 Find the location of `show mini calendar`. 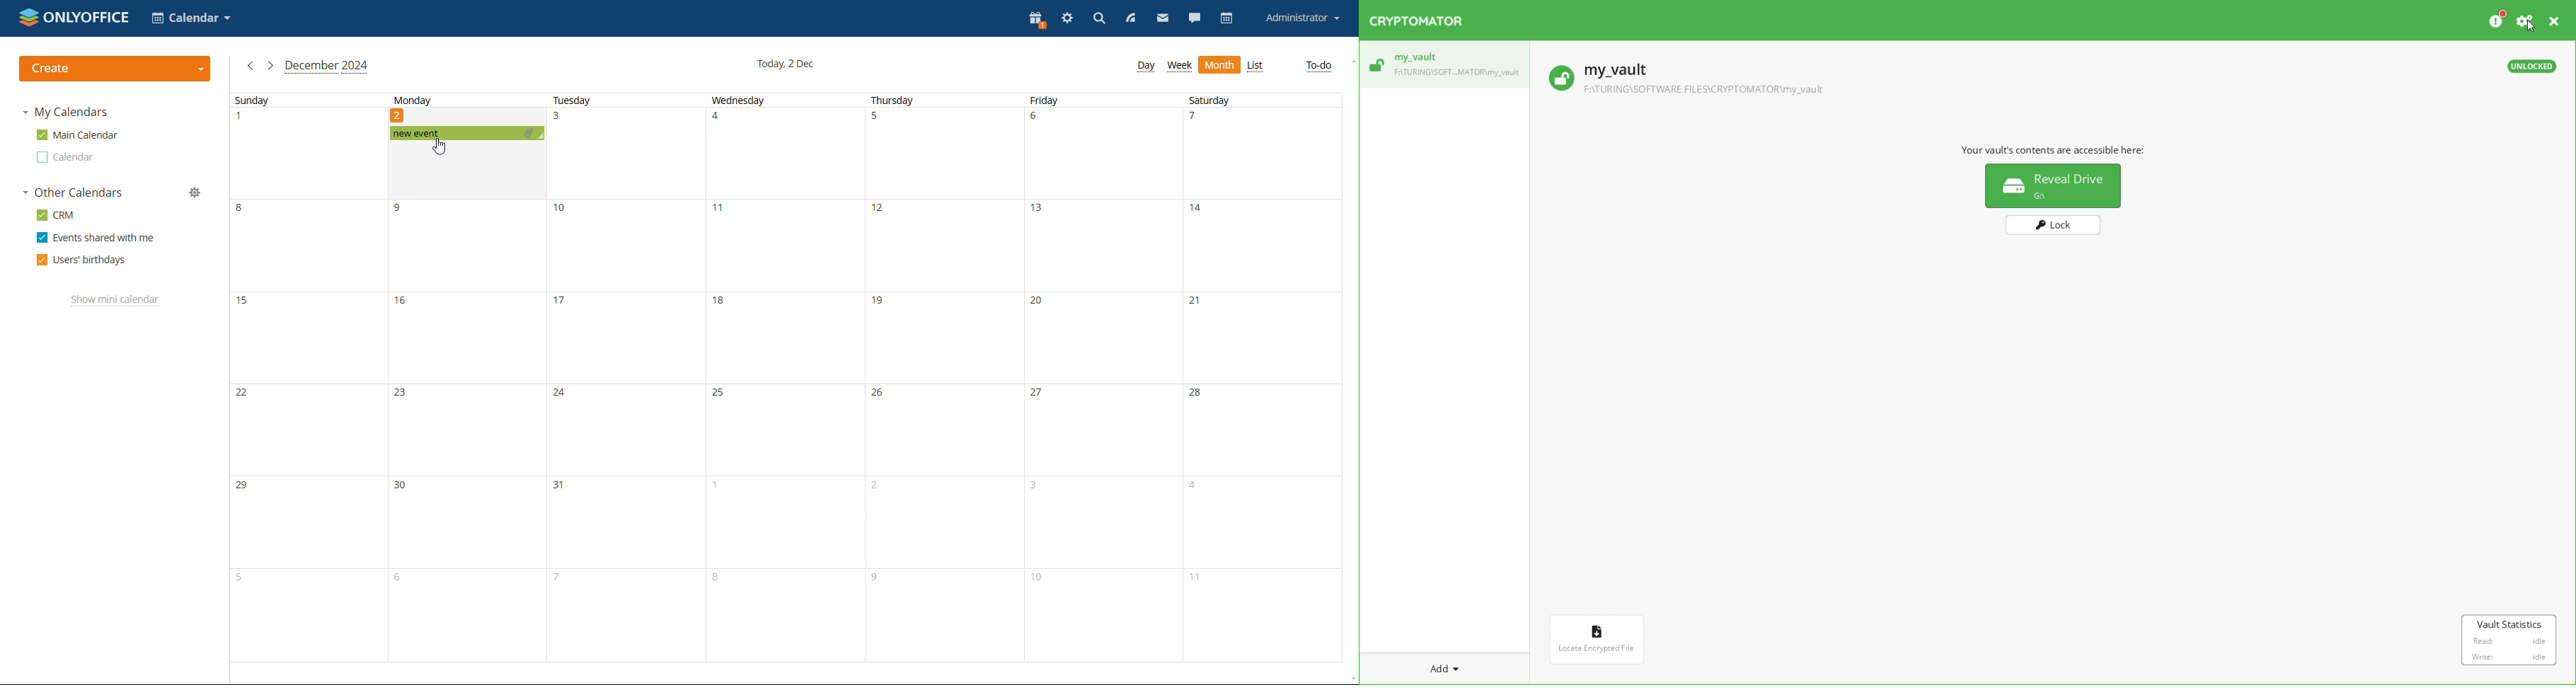

show mini calendar is located at coordinates (116, 300).